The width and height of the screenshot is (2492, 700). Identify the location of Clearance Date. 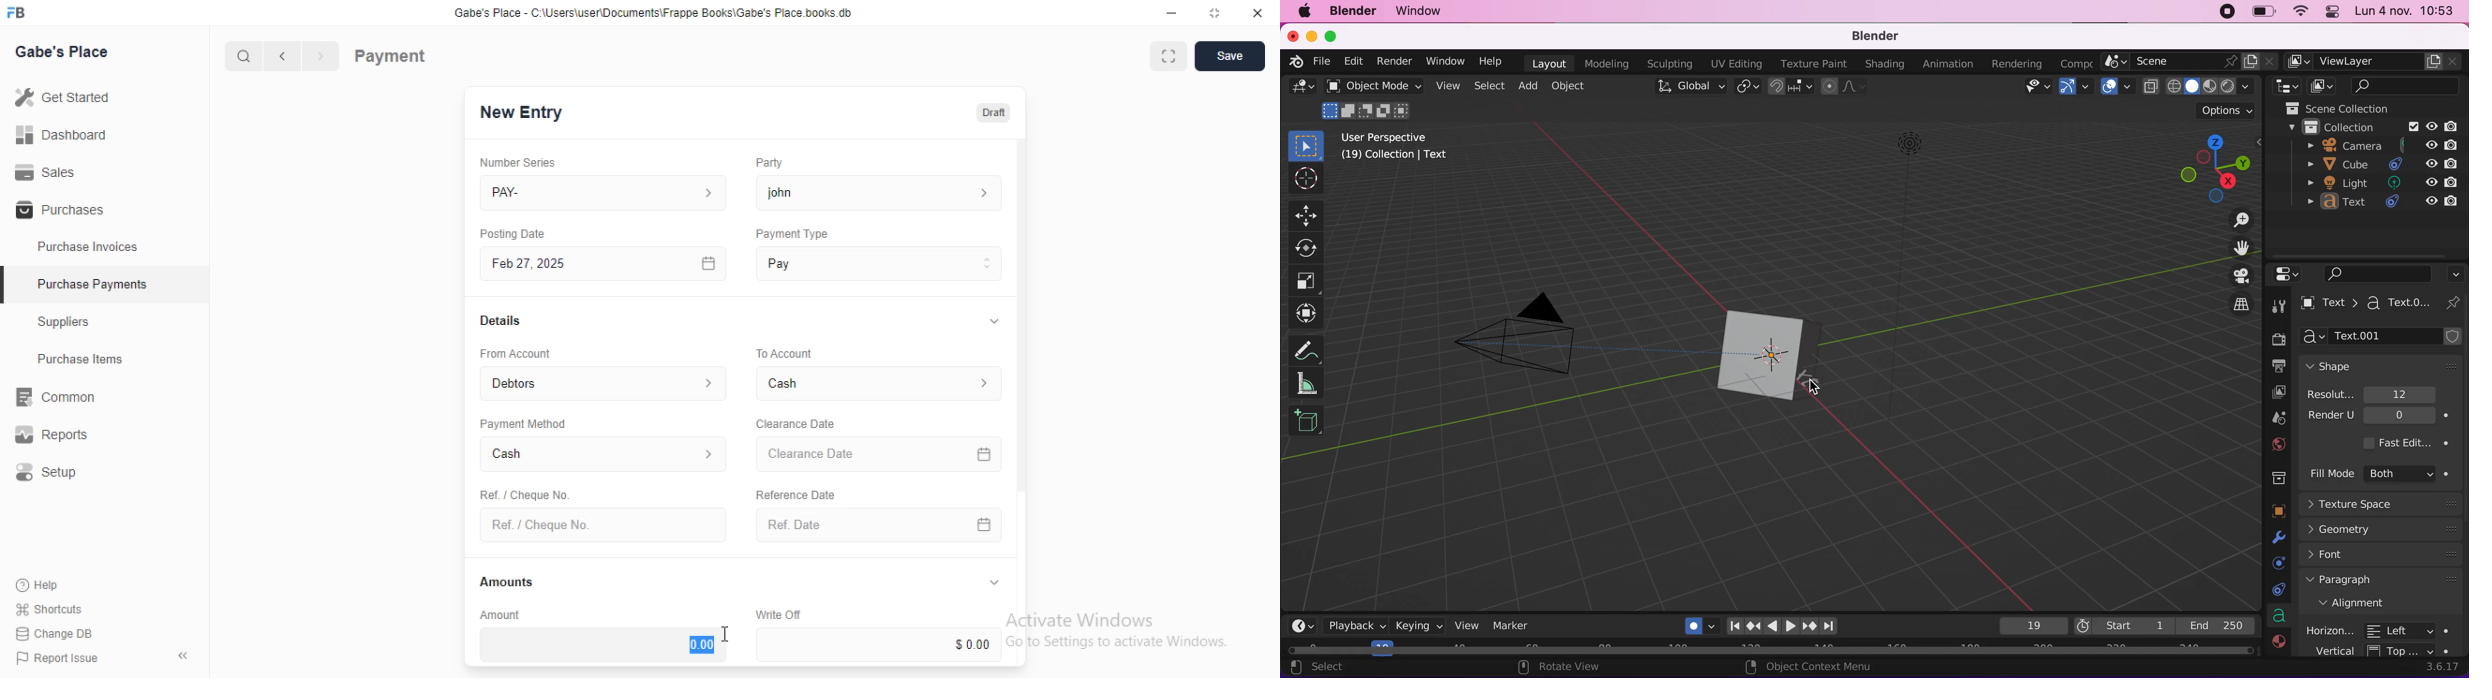
(882, 455).